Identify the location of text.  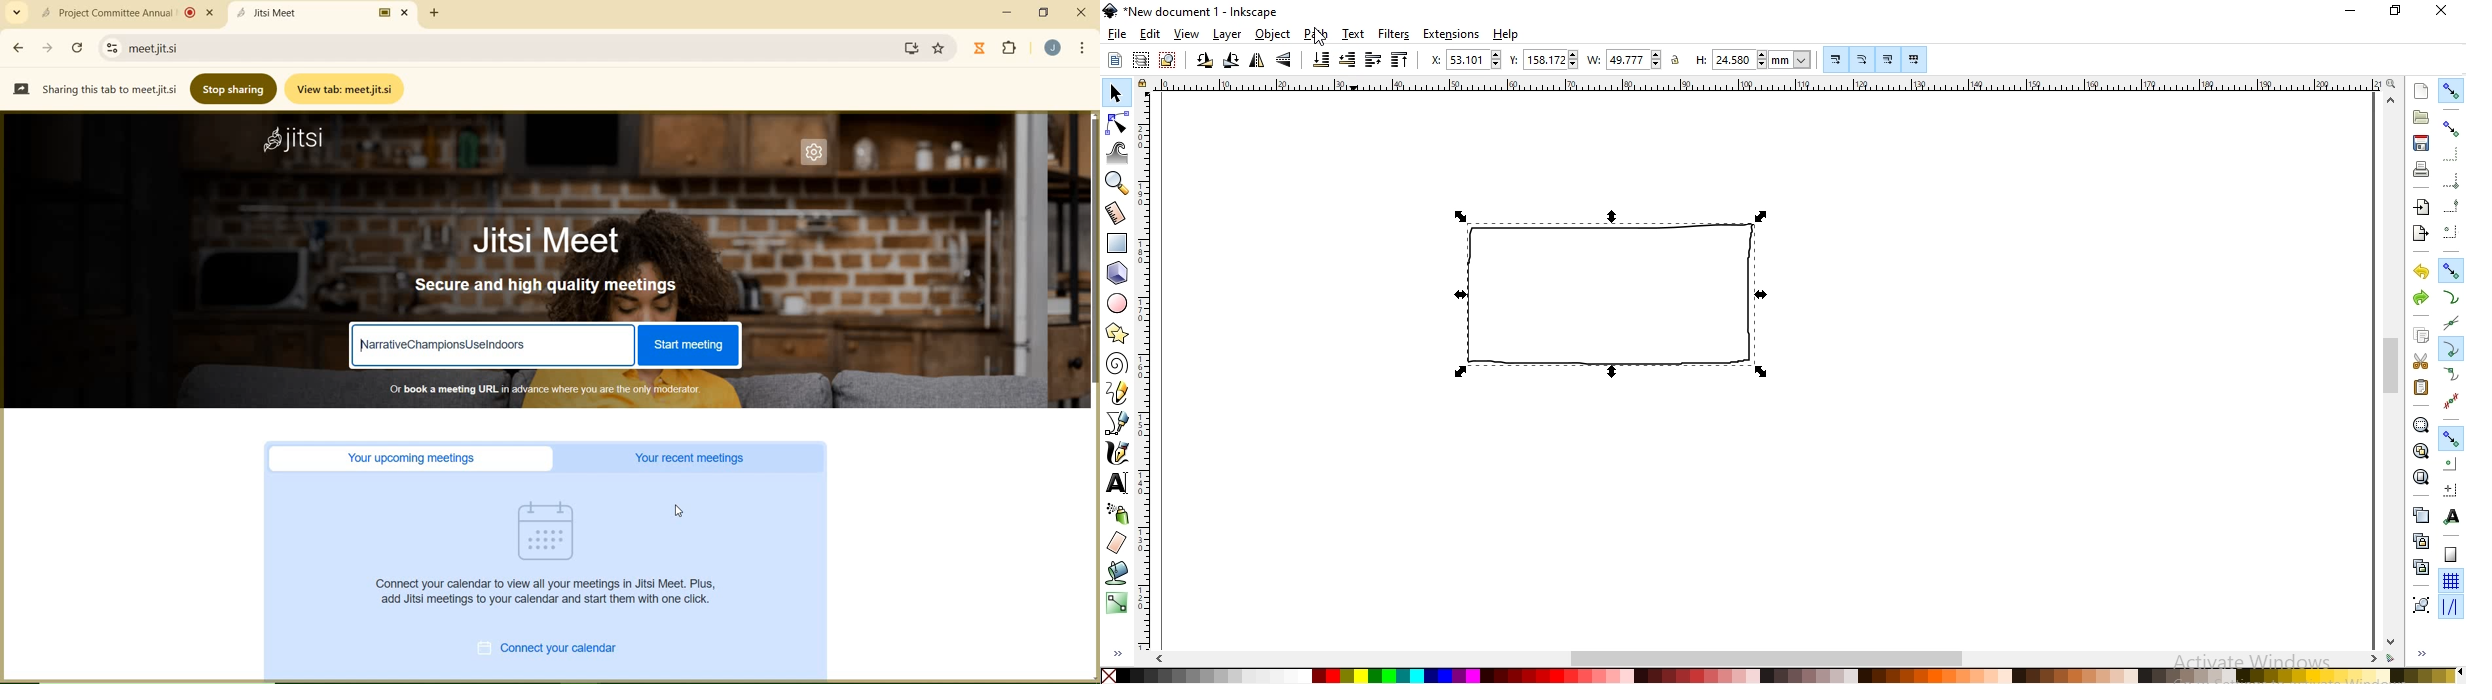
(1354, 32).